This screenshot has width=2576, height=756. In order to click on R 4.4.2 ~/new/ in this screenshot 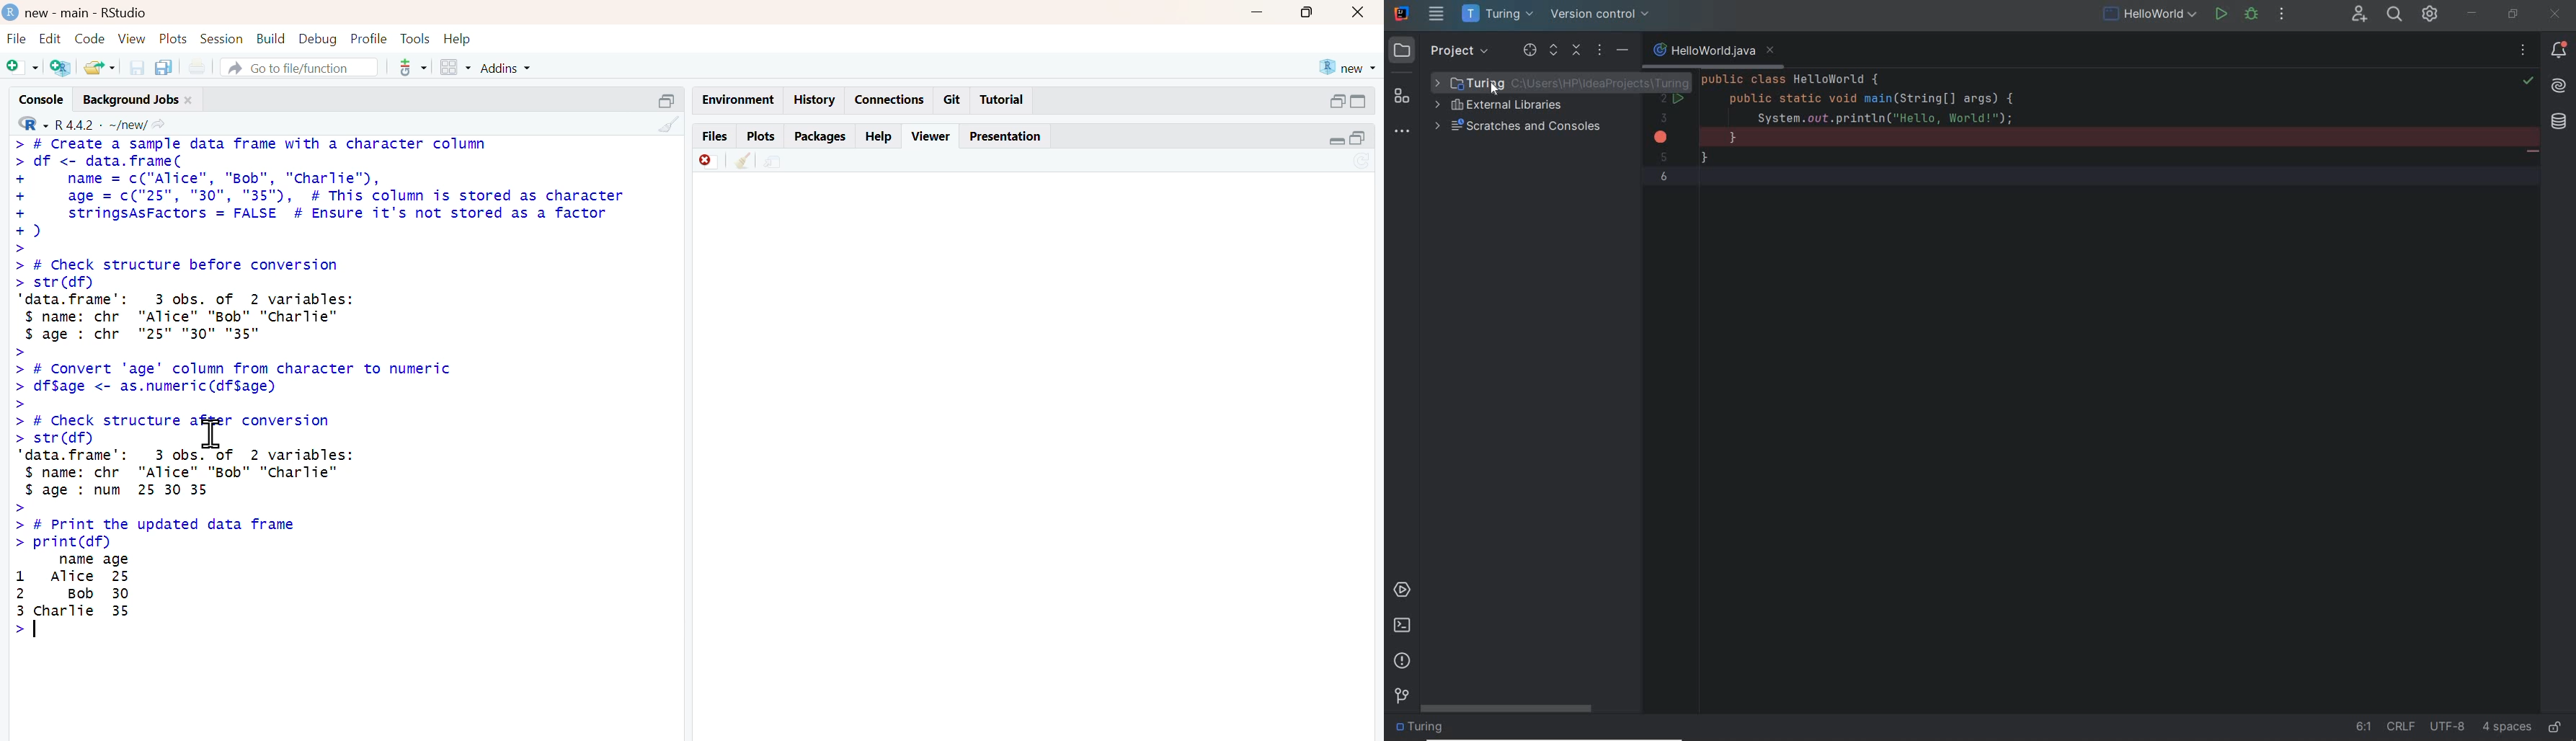, I will do `click(102, 125)`.